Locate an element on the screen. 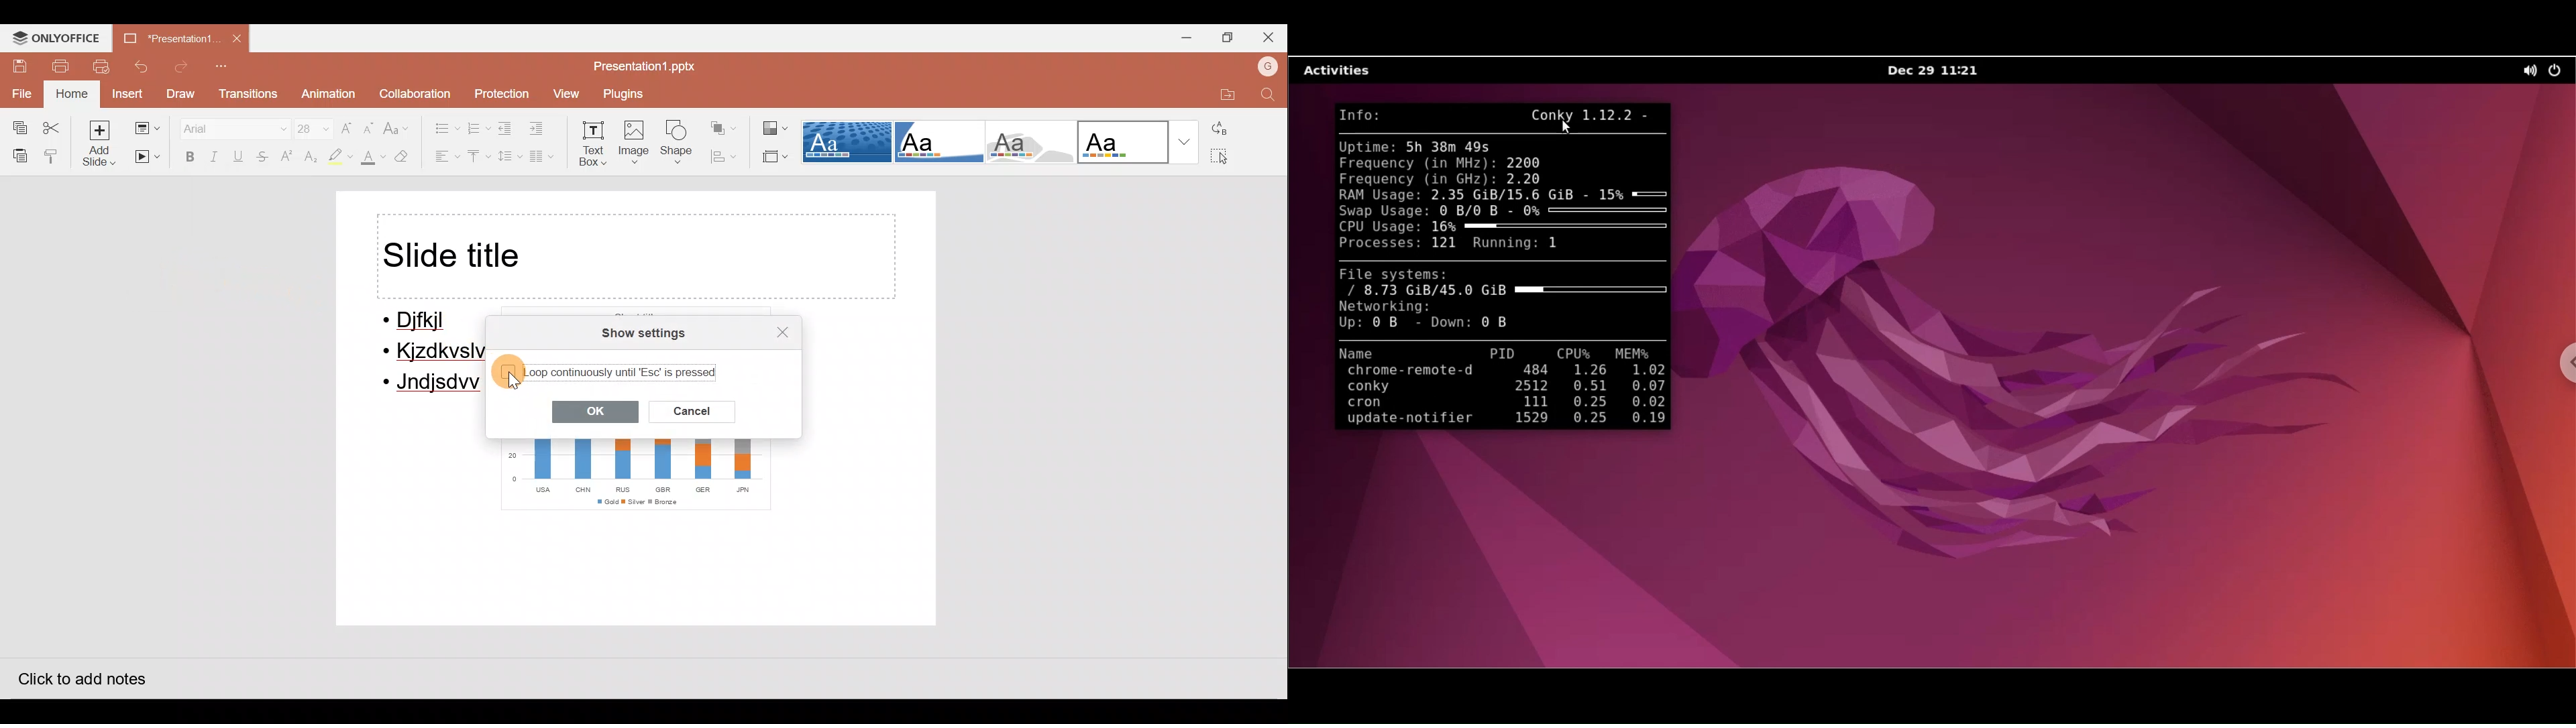 The image size is (2576, 728). Text box is located at coordinates (594, 143).